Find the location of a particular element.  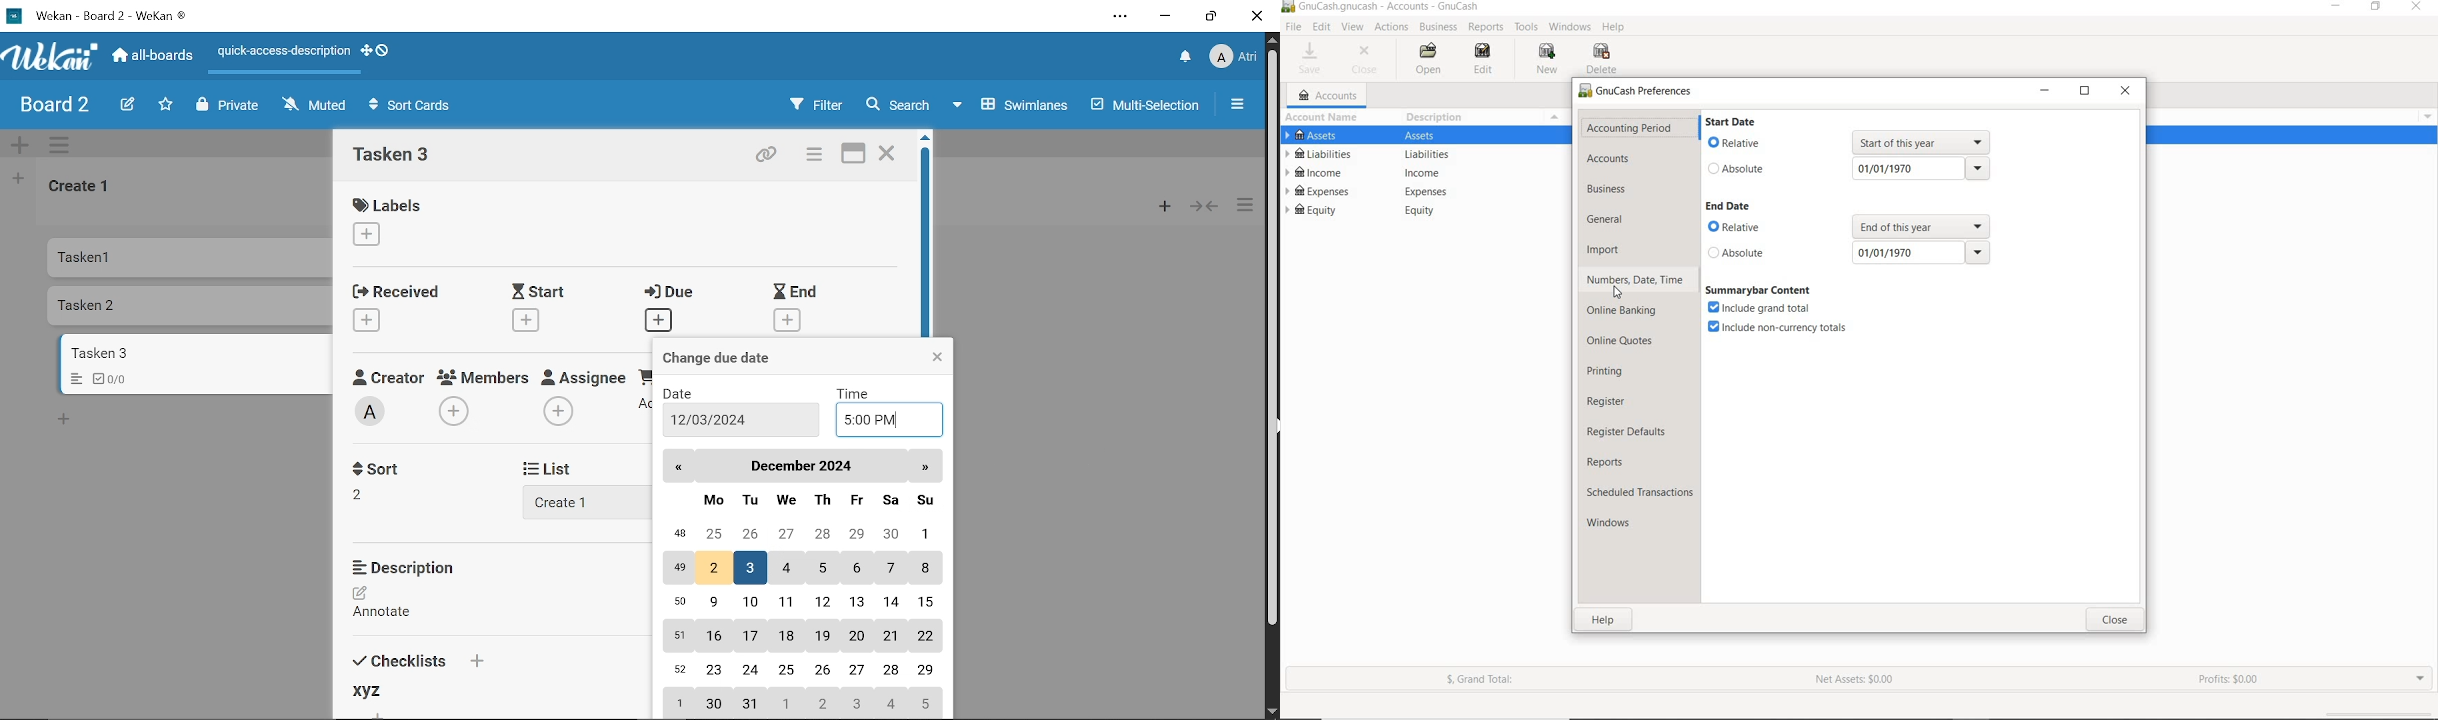

end of this year is located at coordinates (1923, 226).